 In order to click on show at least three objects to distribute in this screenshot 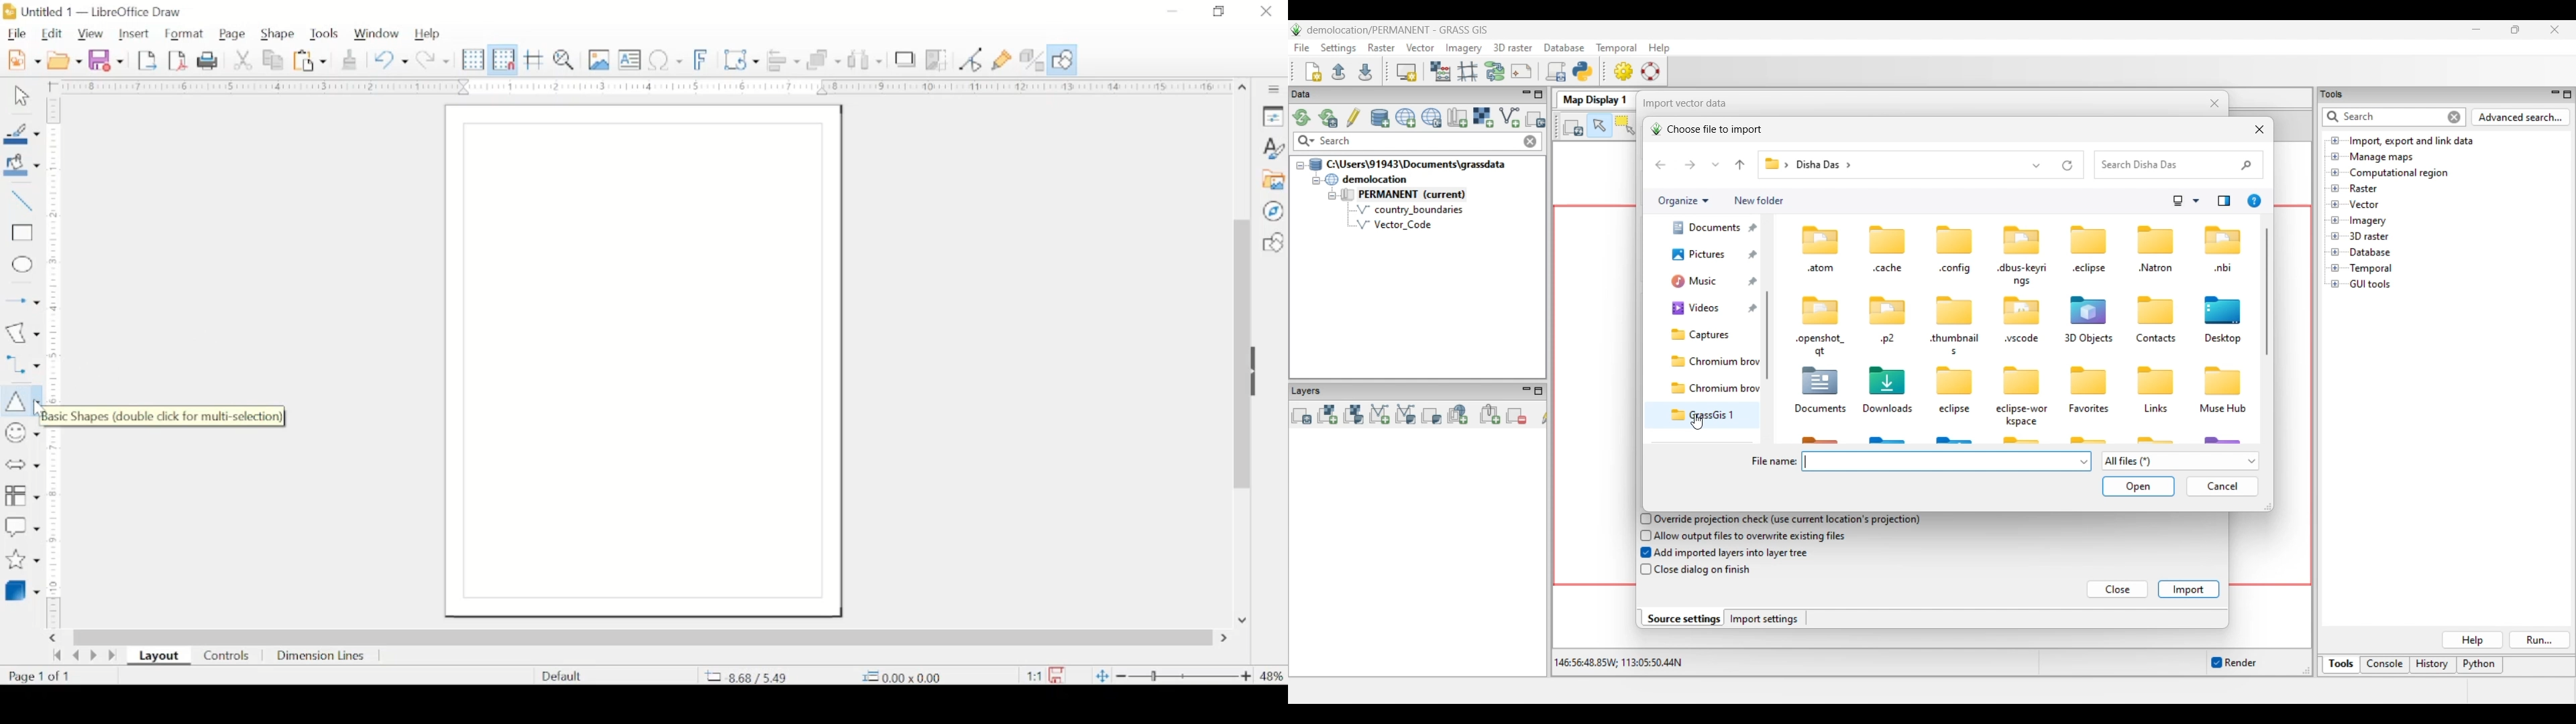, I will do `click(865, 60)`.